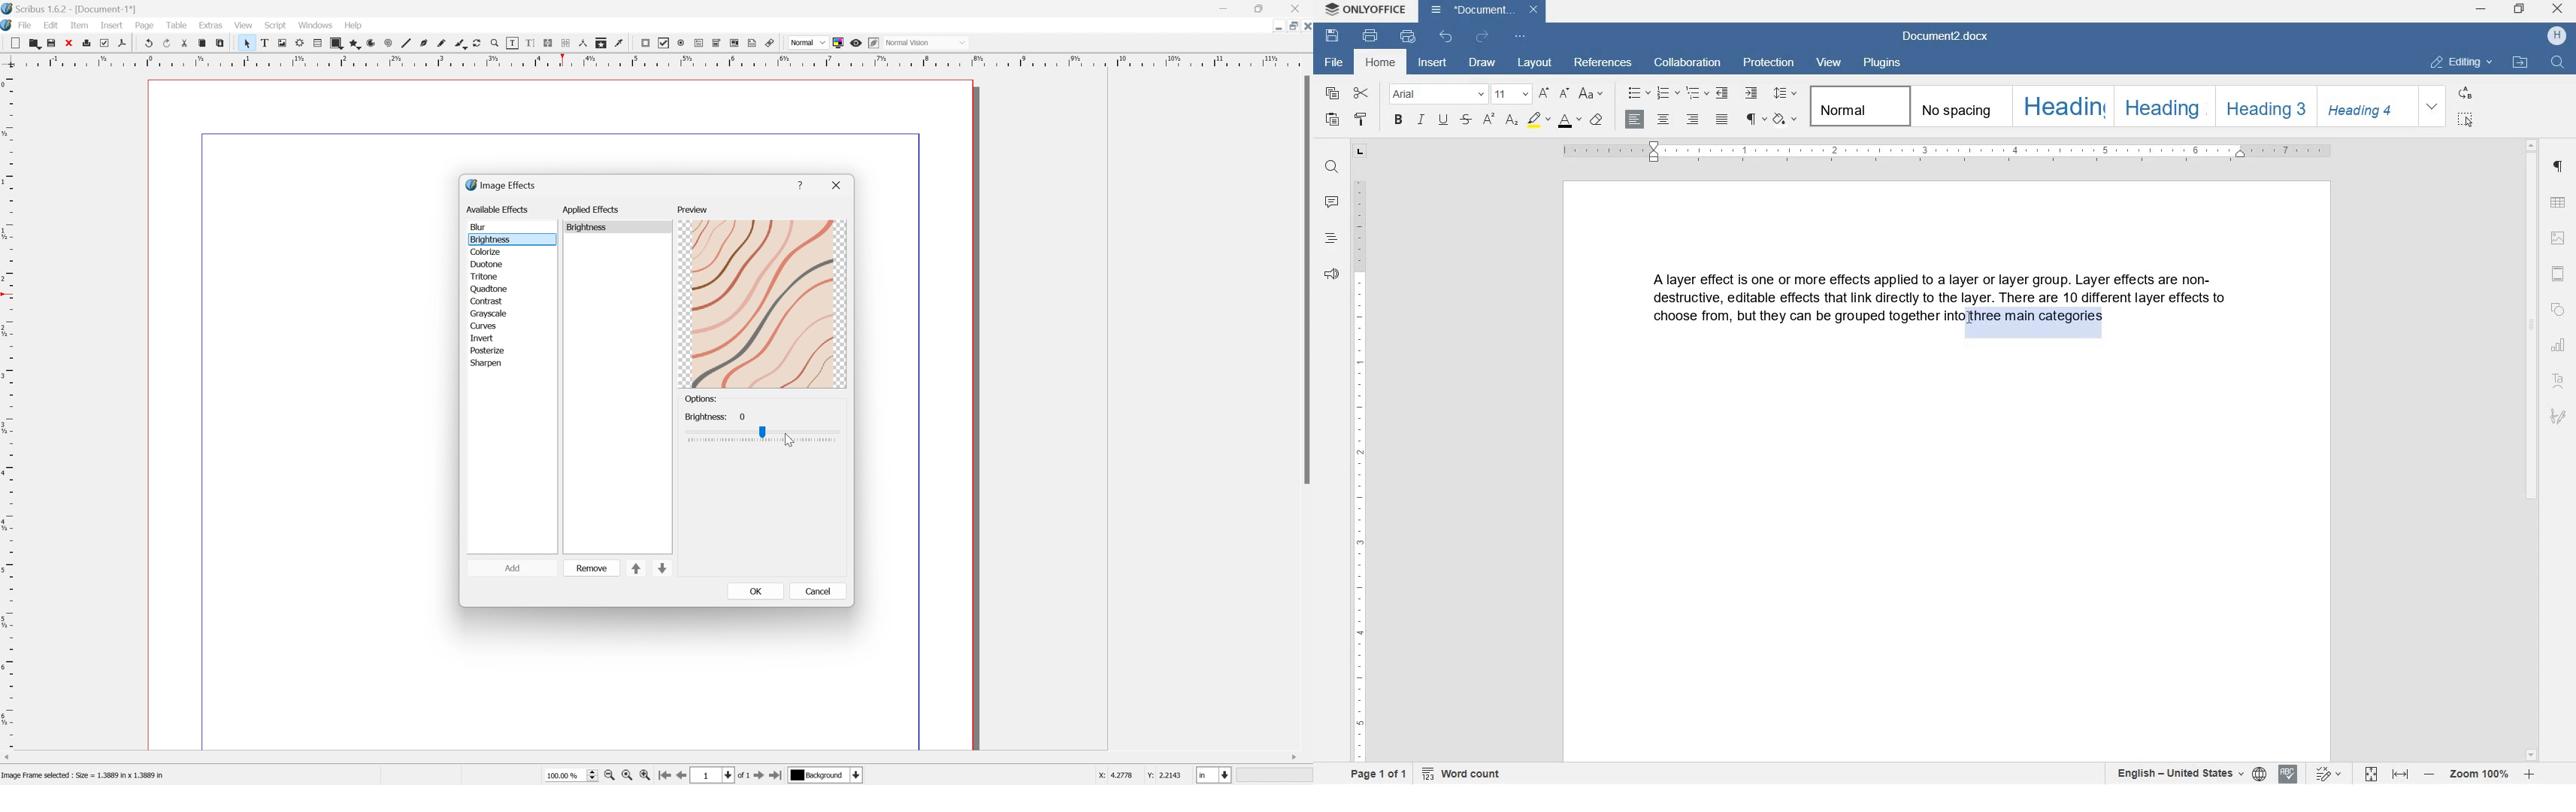  What do you see at coordinates (444, 42) in the screenshot?
I see `Freehand line` at bounding box center [444, 42].